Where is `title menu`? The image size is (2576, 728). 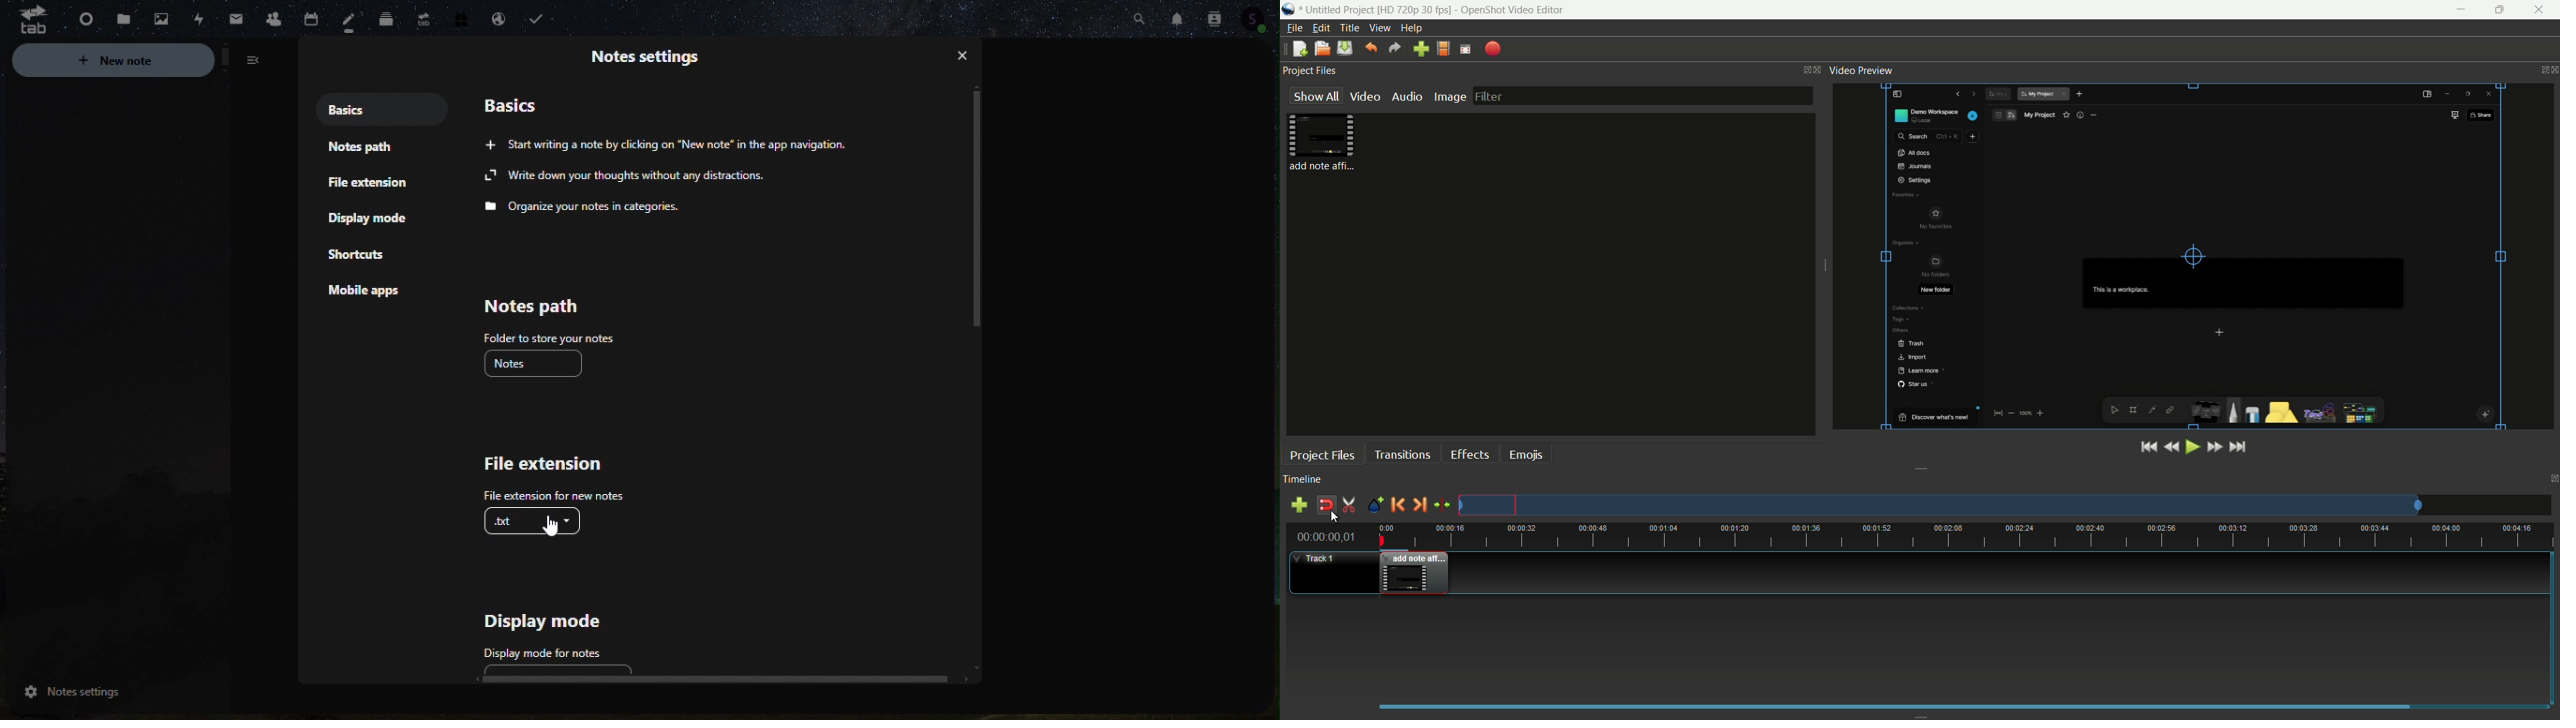
title menu is located at coordinates (1346, 27).